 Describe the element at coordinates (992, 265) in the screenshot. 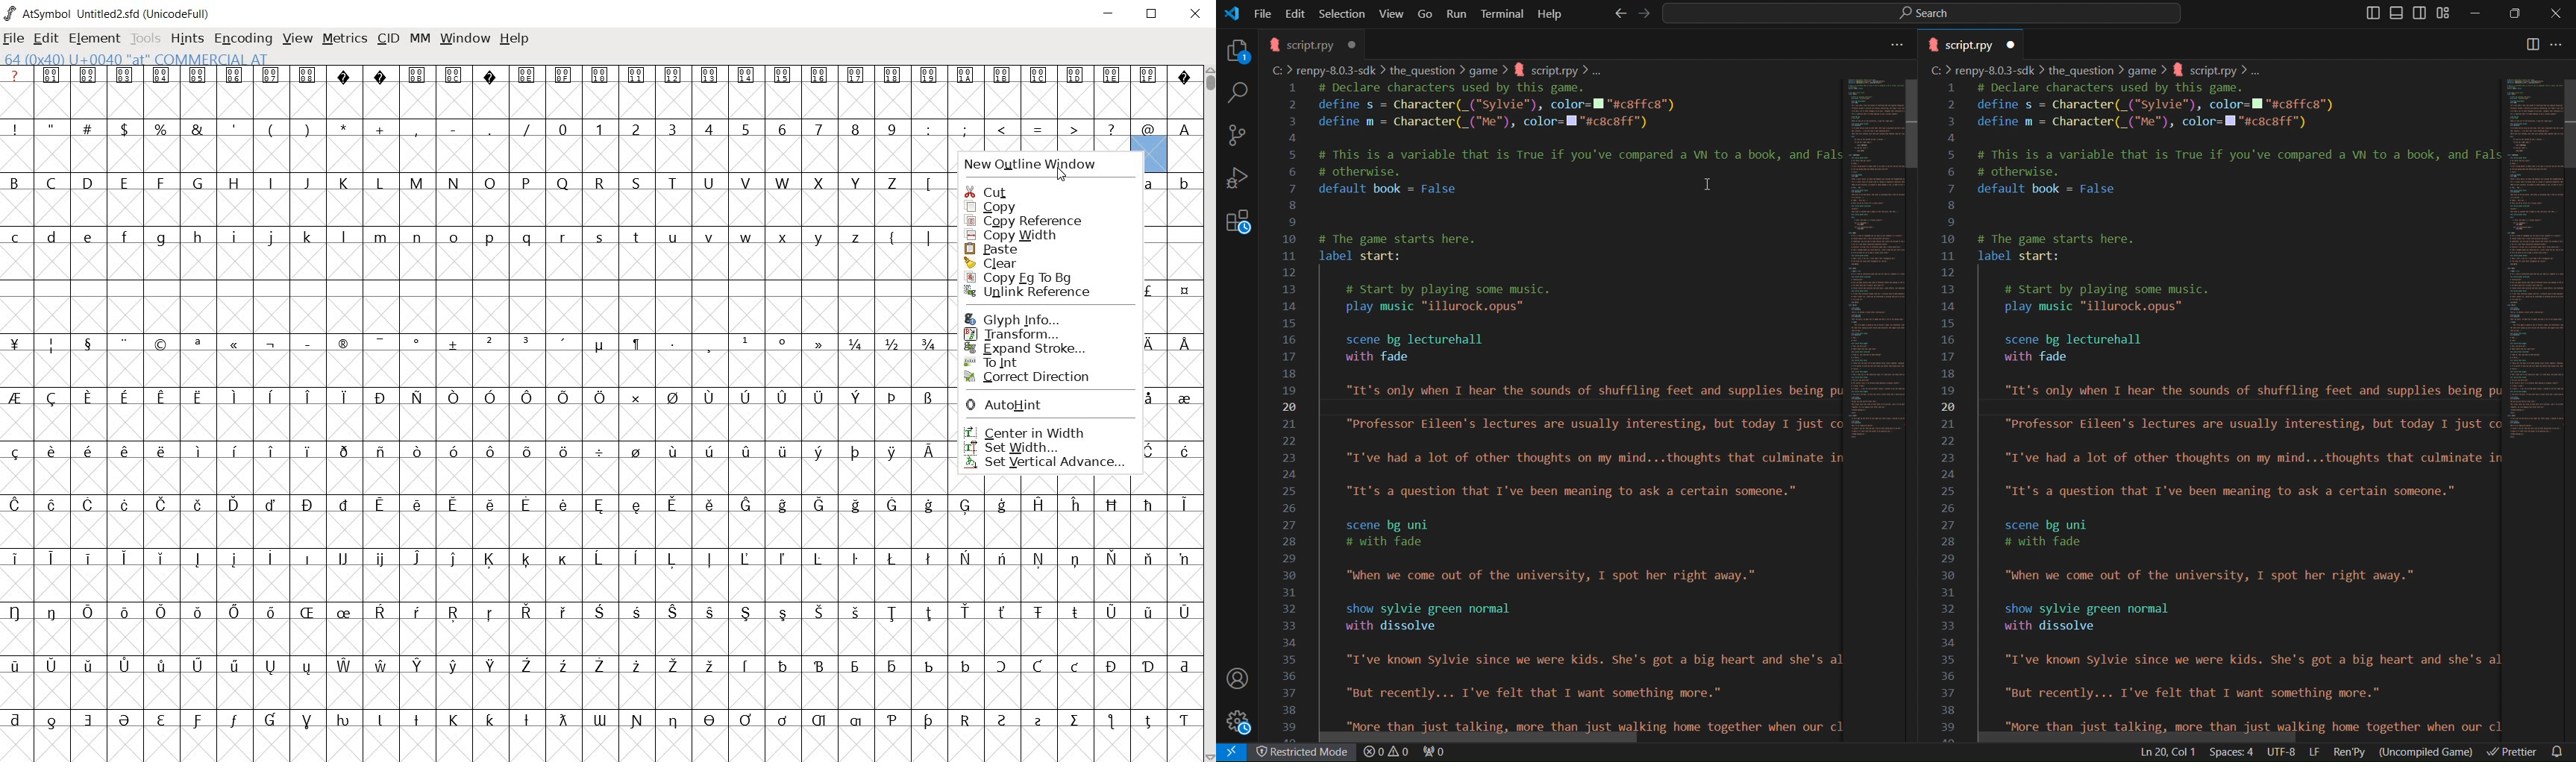

I see `CLEAR` at that location.